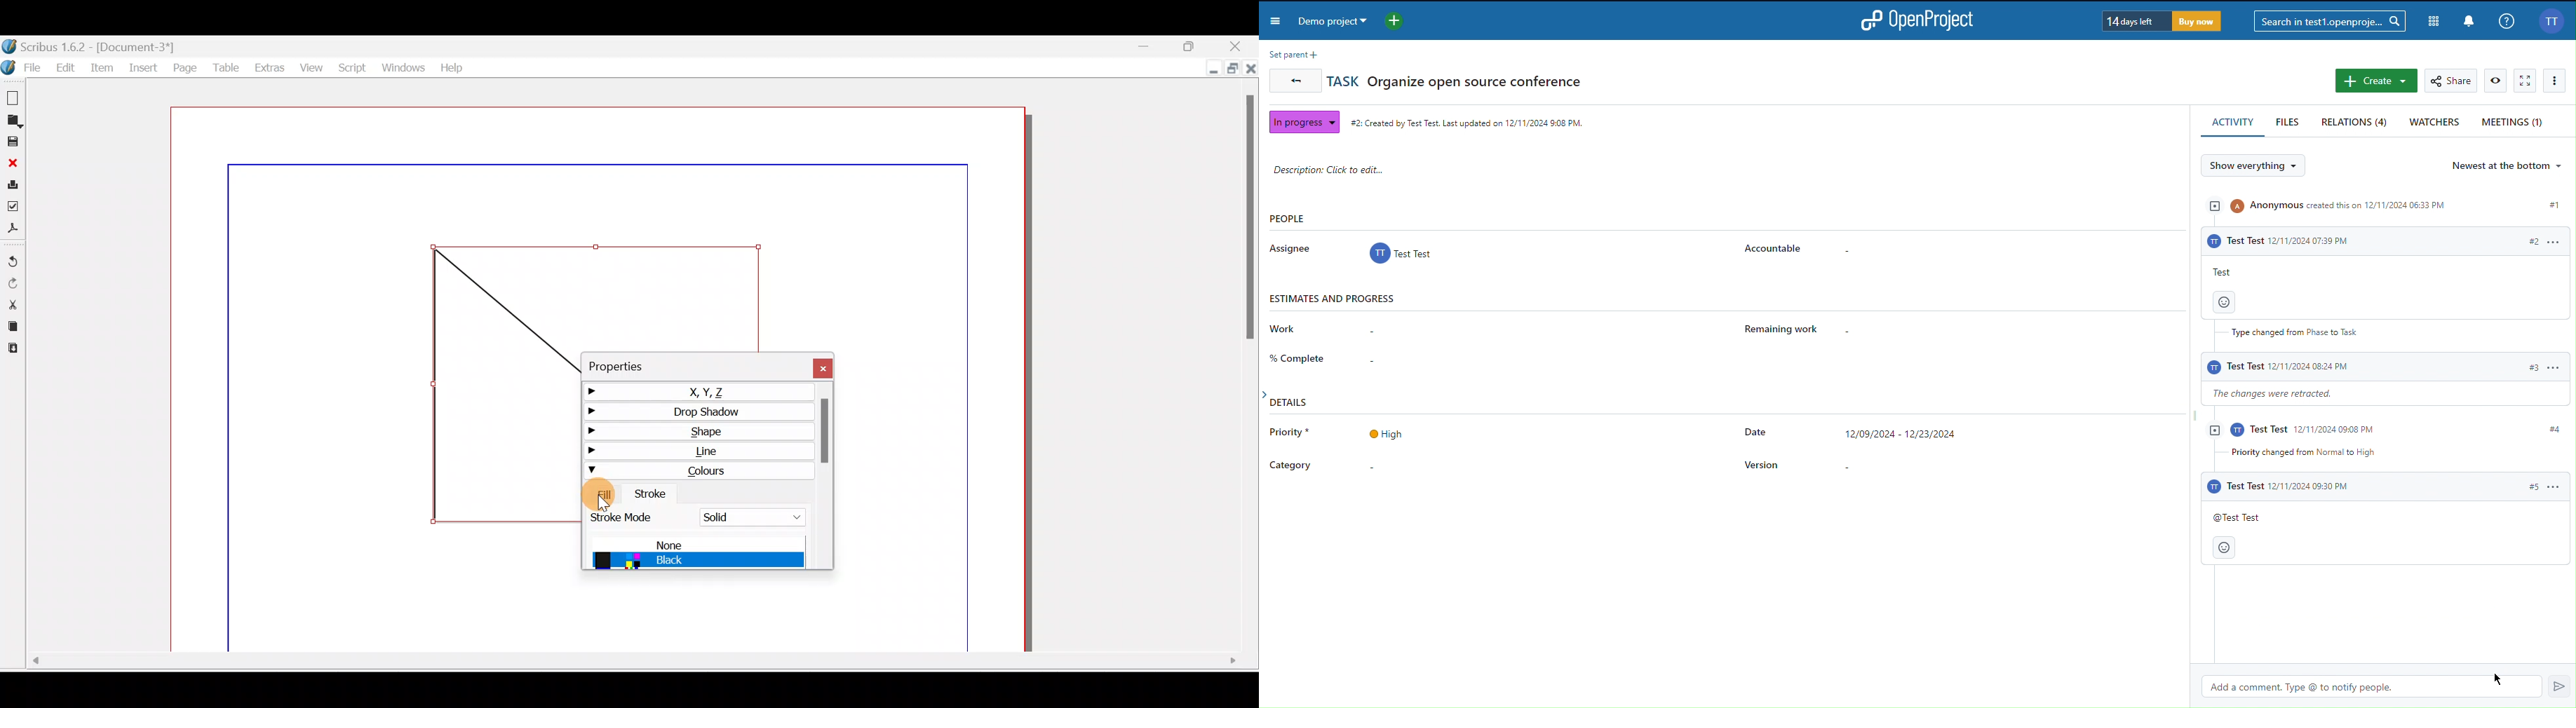 The width and height of the screenshot is (2576, 728). What do you see at coordinates (1251, 70) in the screenshot?
I see `Close` at bounding box center [1251, 70].